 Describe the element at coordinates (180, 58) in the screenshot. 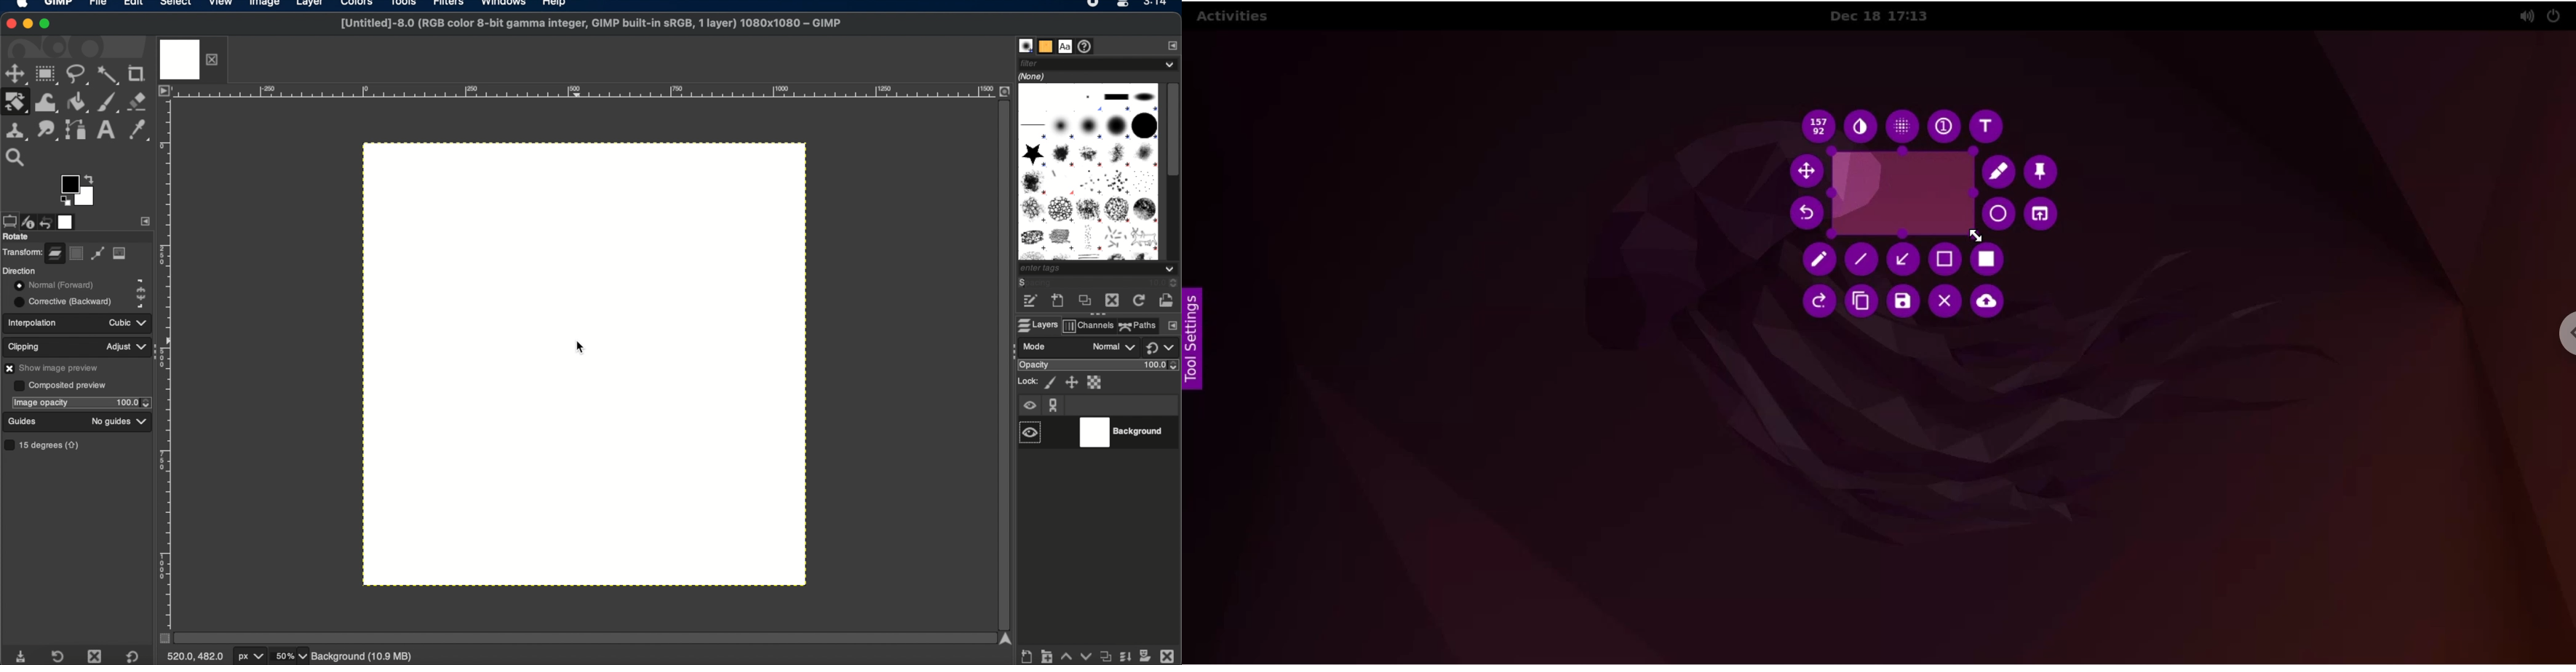

I see `image tab` at that location.